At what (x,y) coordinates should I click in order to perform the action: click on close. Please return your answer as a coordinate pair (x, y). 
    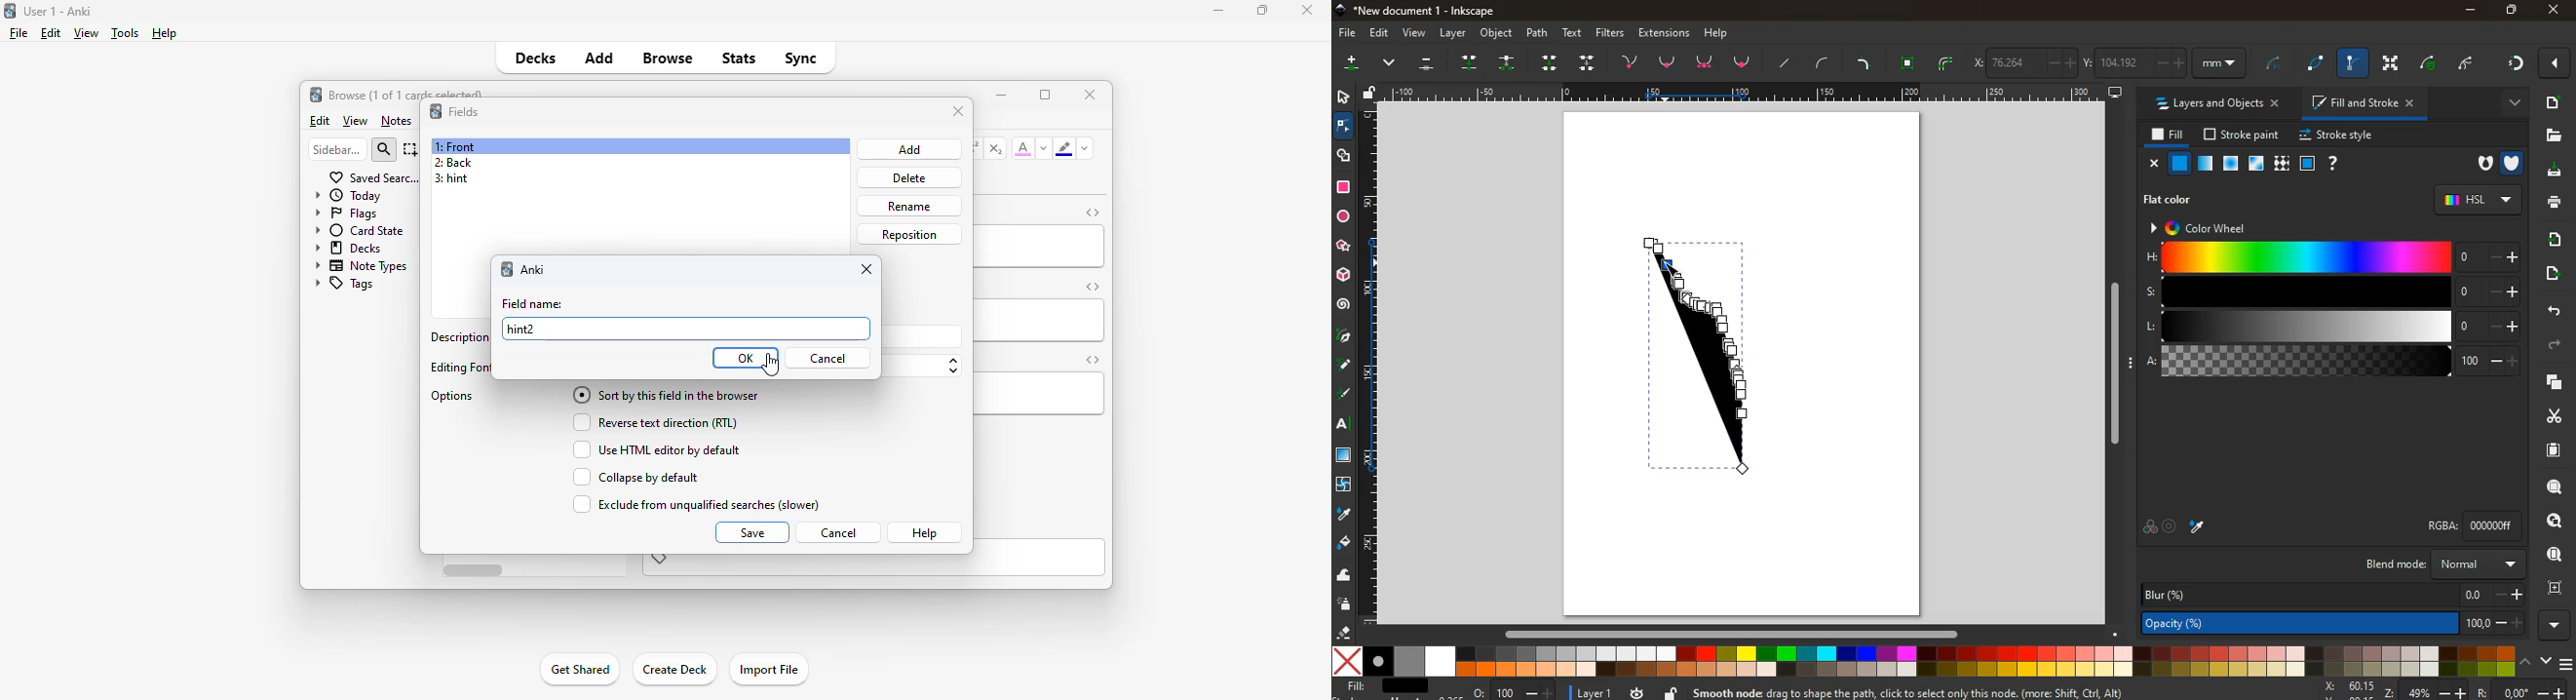
    Looking at the image, I should click on (867, 269).